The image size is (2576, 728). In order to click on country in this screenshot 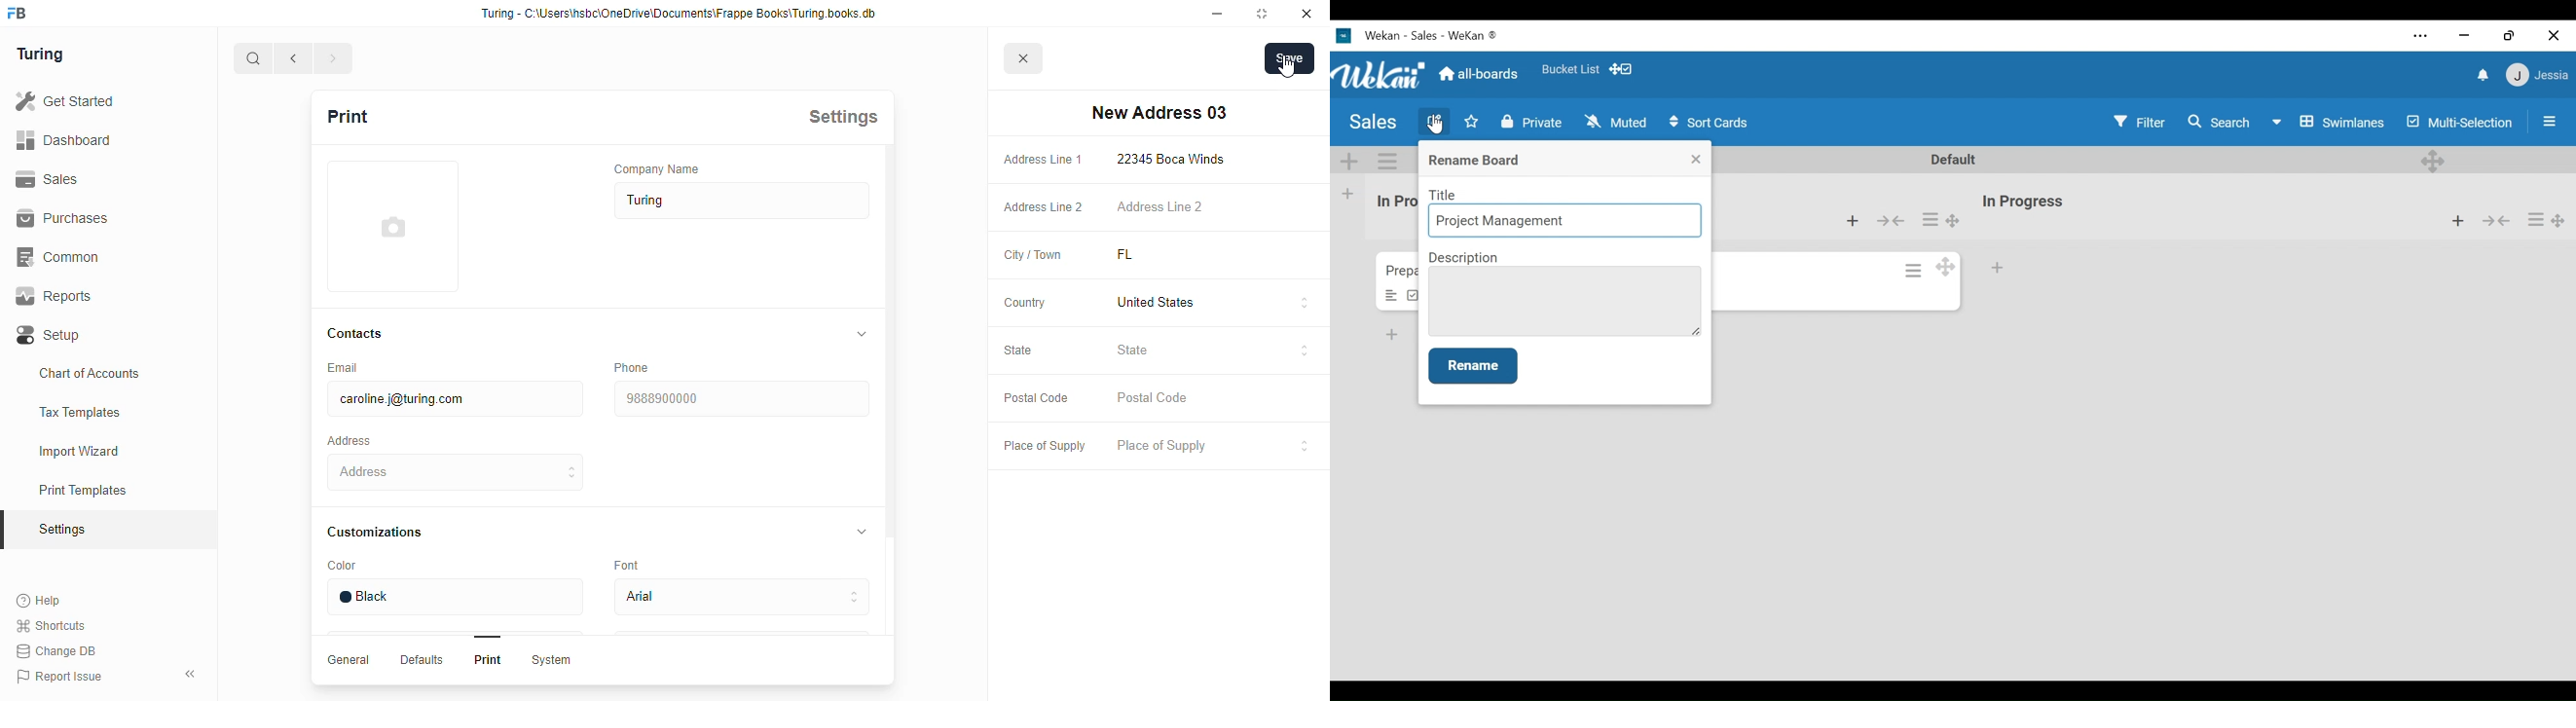, I will do `click(1025, 303)`.